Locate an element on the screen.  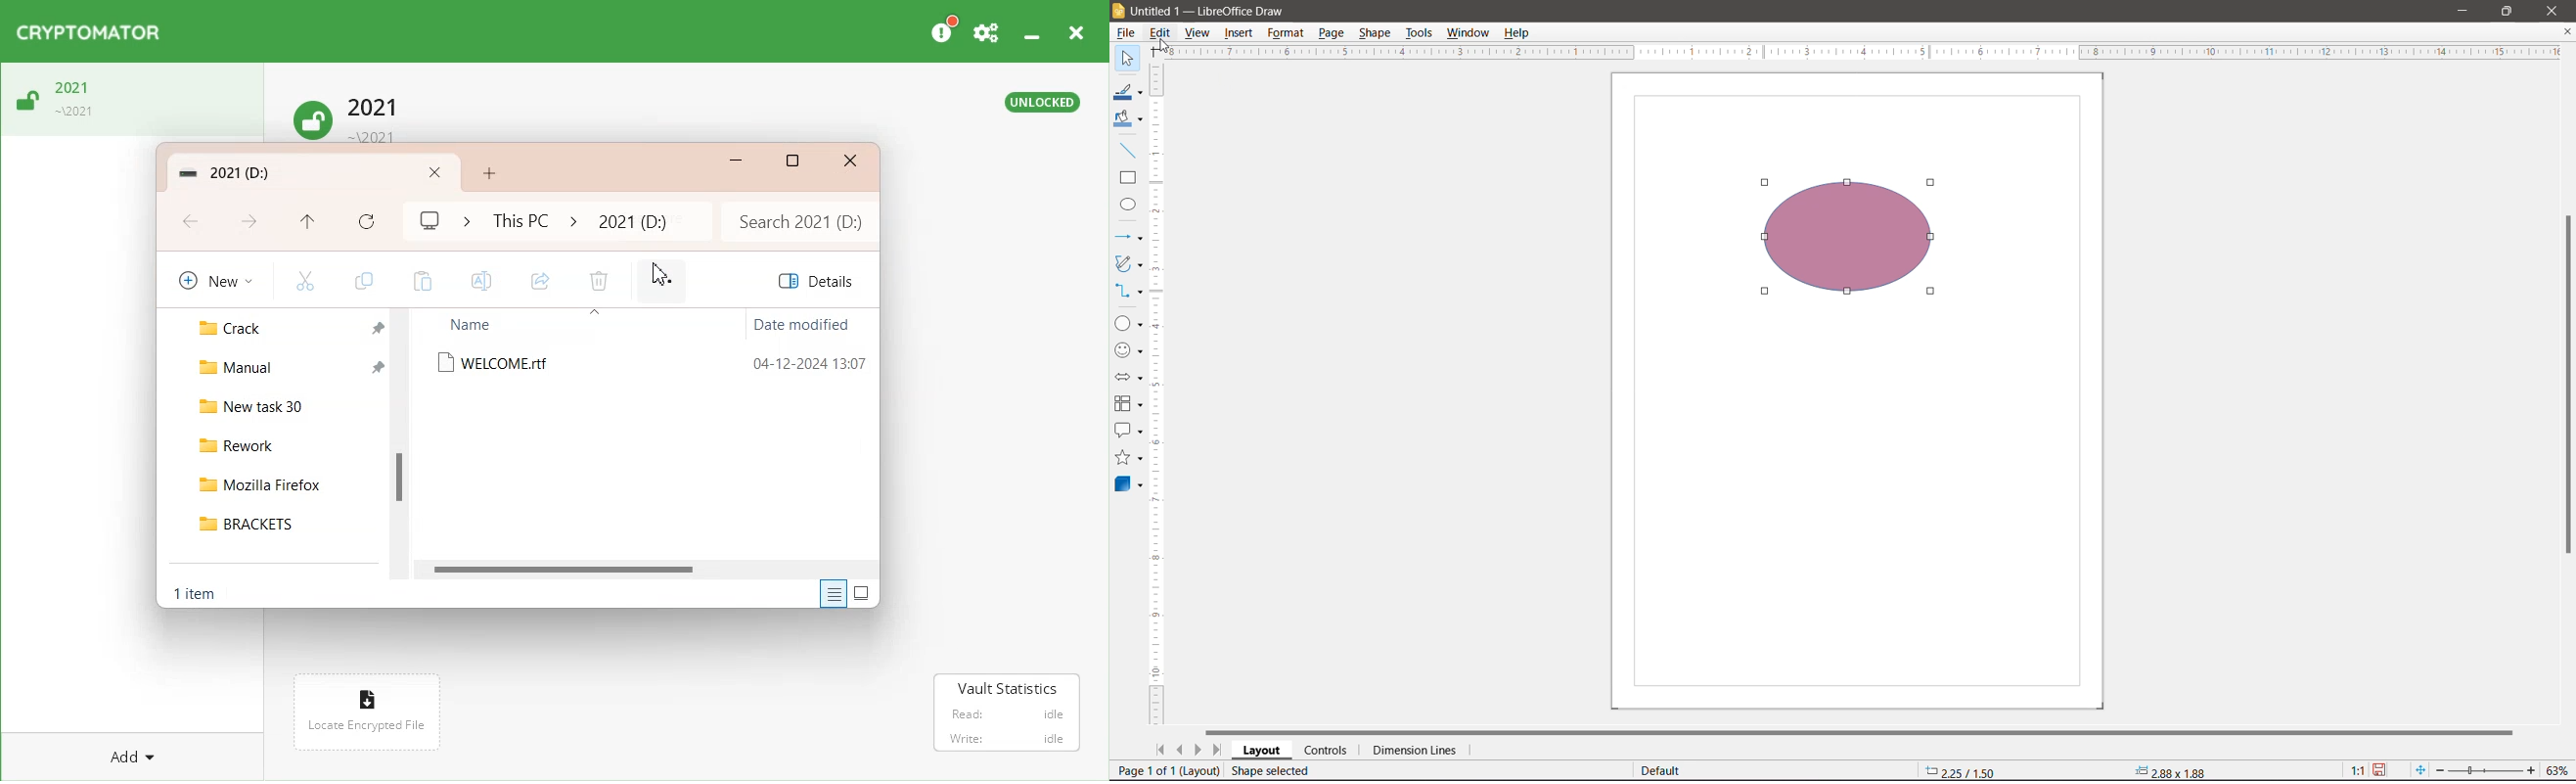
Insert is located at coordinates (1239, 32).